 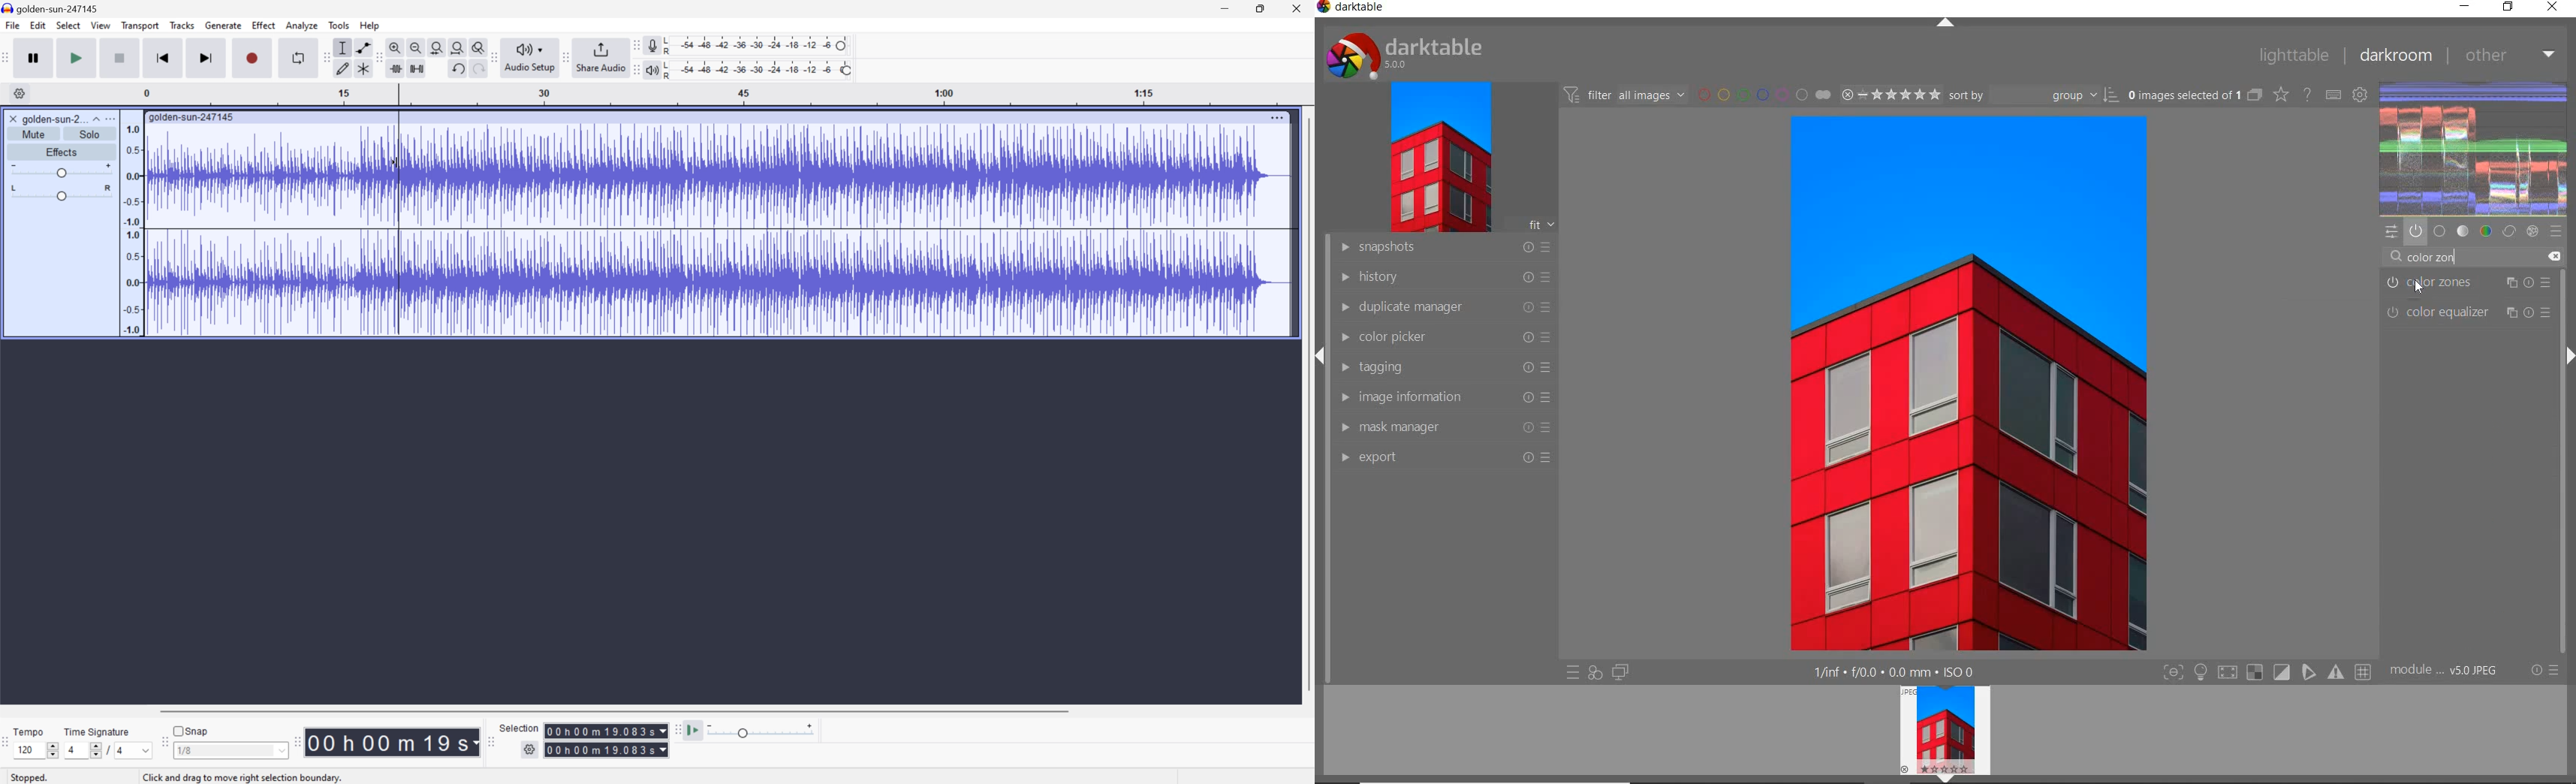 What do you see at coordinates (70, 751) in the screenshot?
I see `4` at bounding box center [70, 751].